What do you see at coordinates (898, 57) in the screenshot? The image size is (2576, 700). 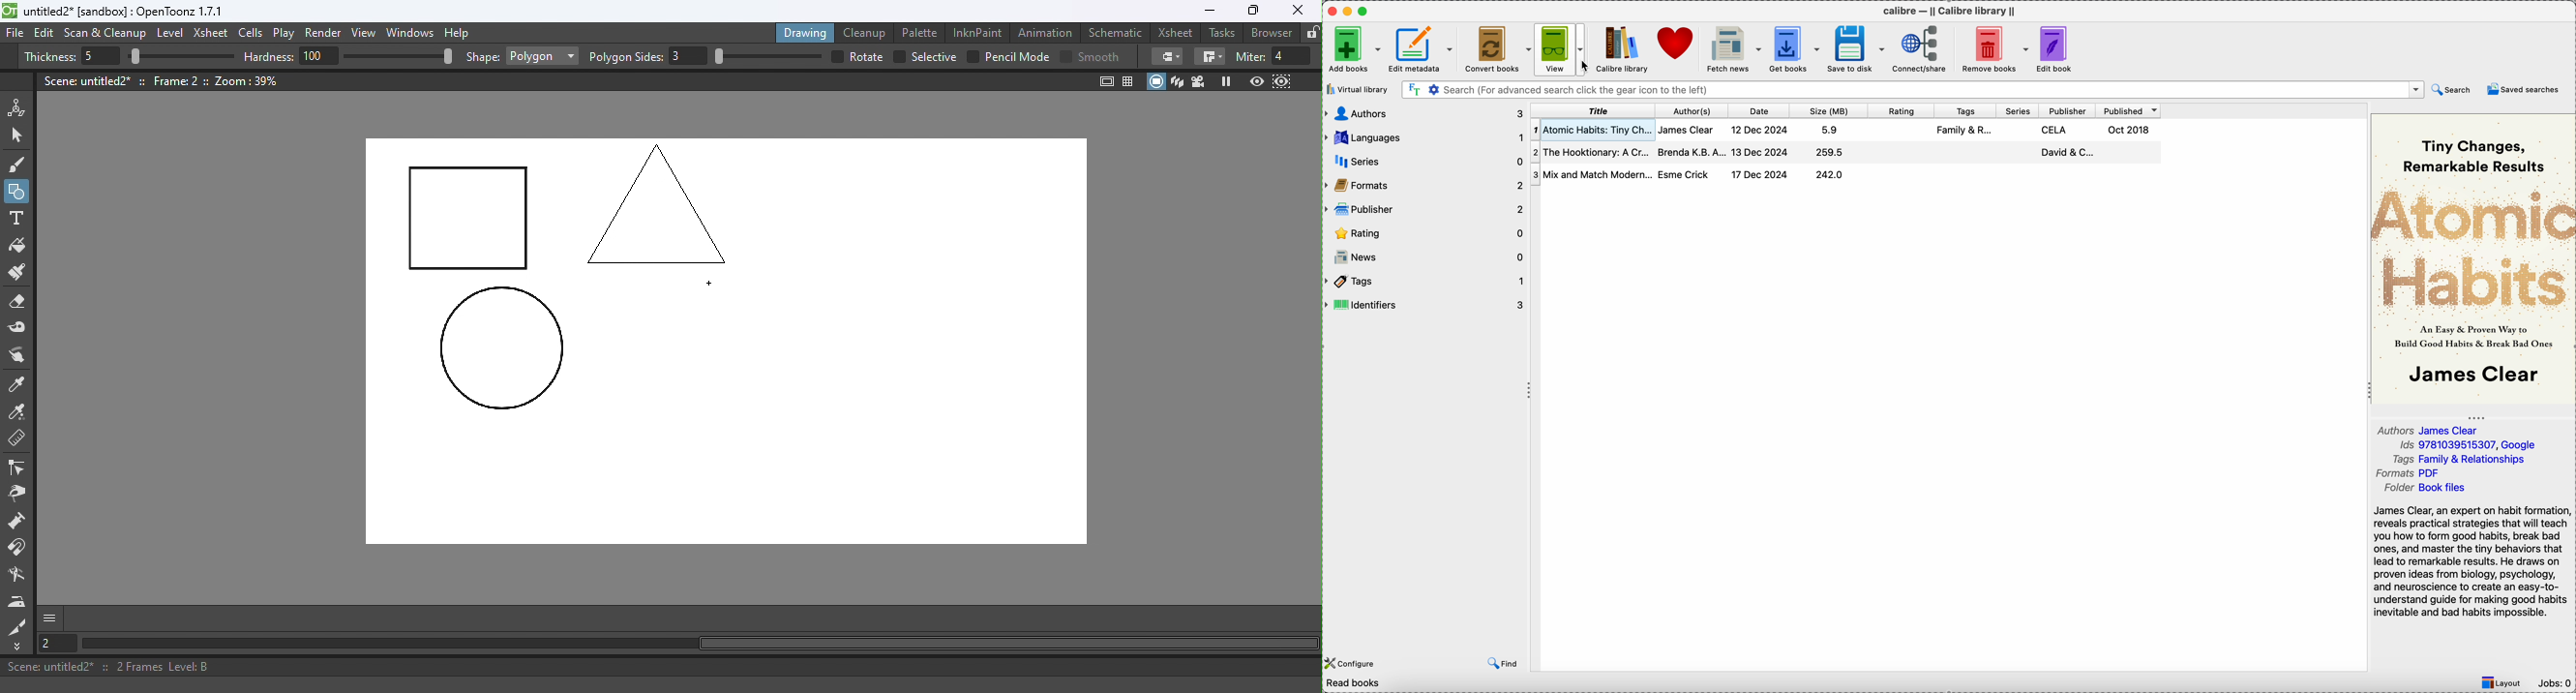 I see `checkbox` at bounding box center [898, 57].